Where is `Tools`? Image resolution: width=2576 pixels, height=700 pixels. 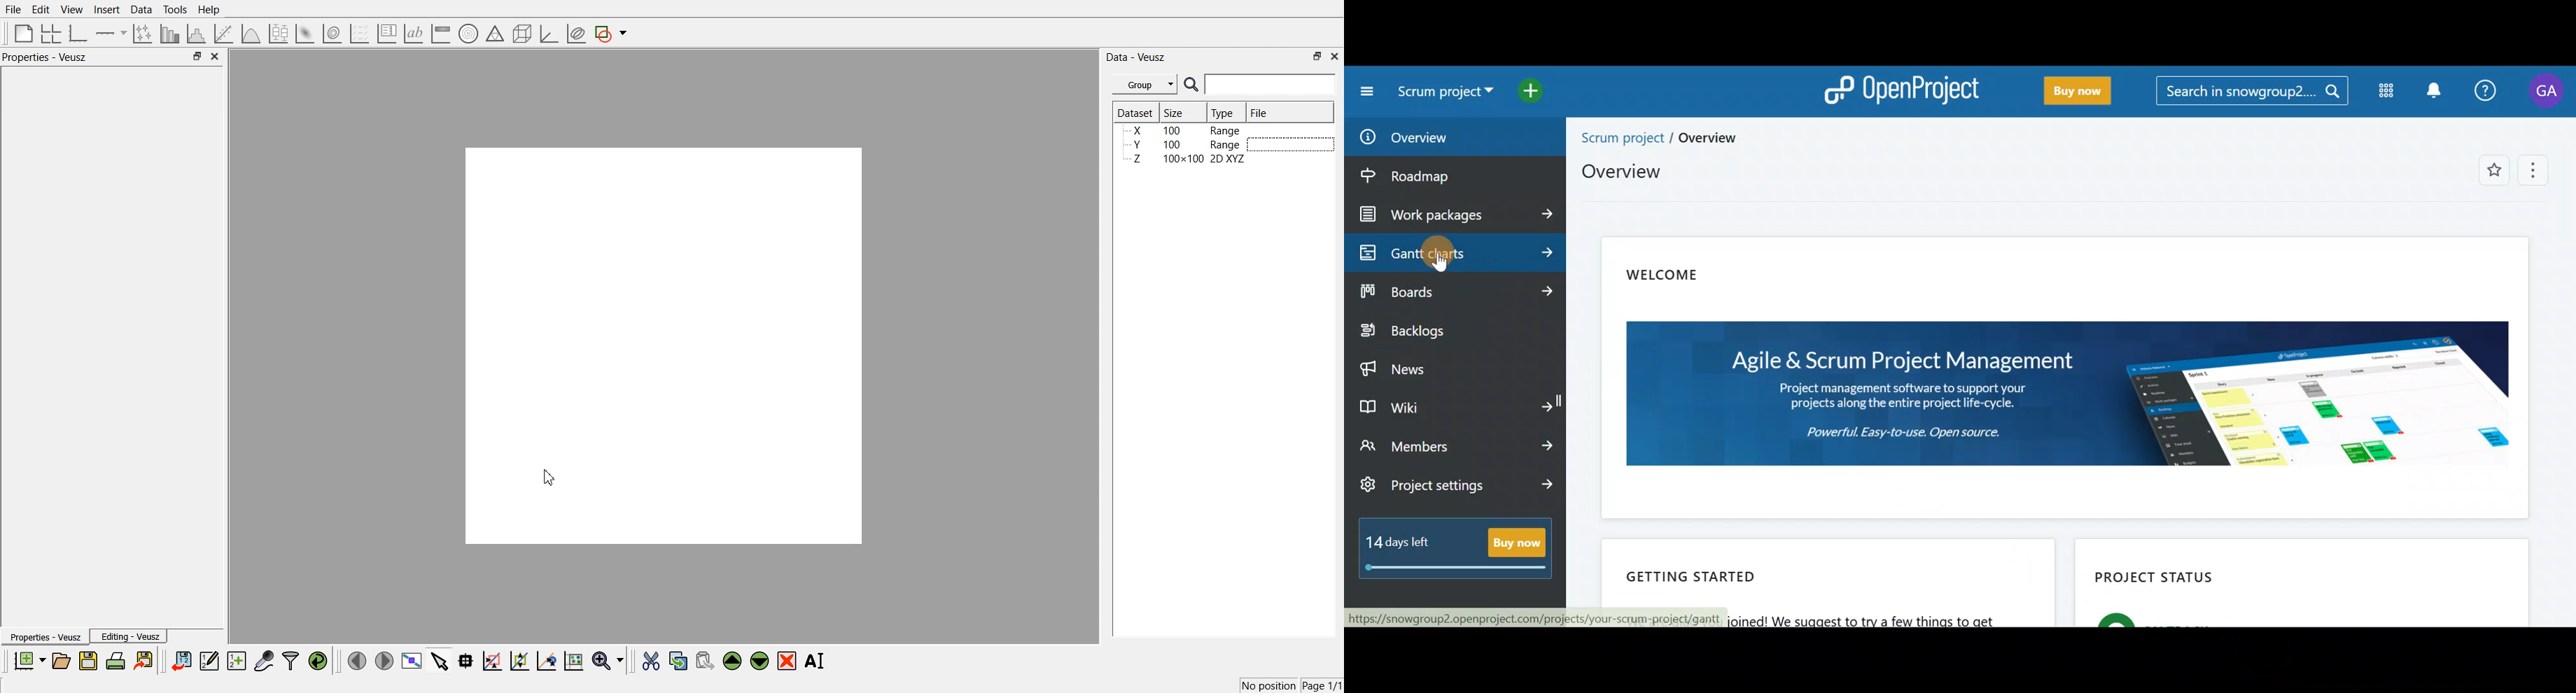 Tools is located at coordinates (176, 10).